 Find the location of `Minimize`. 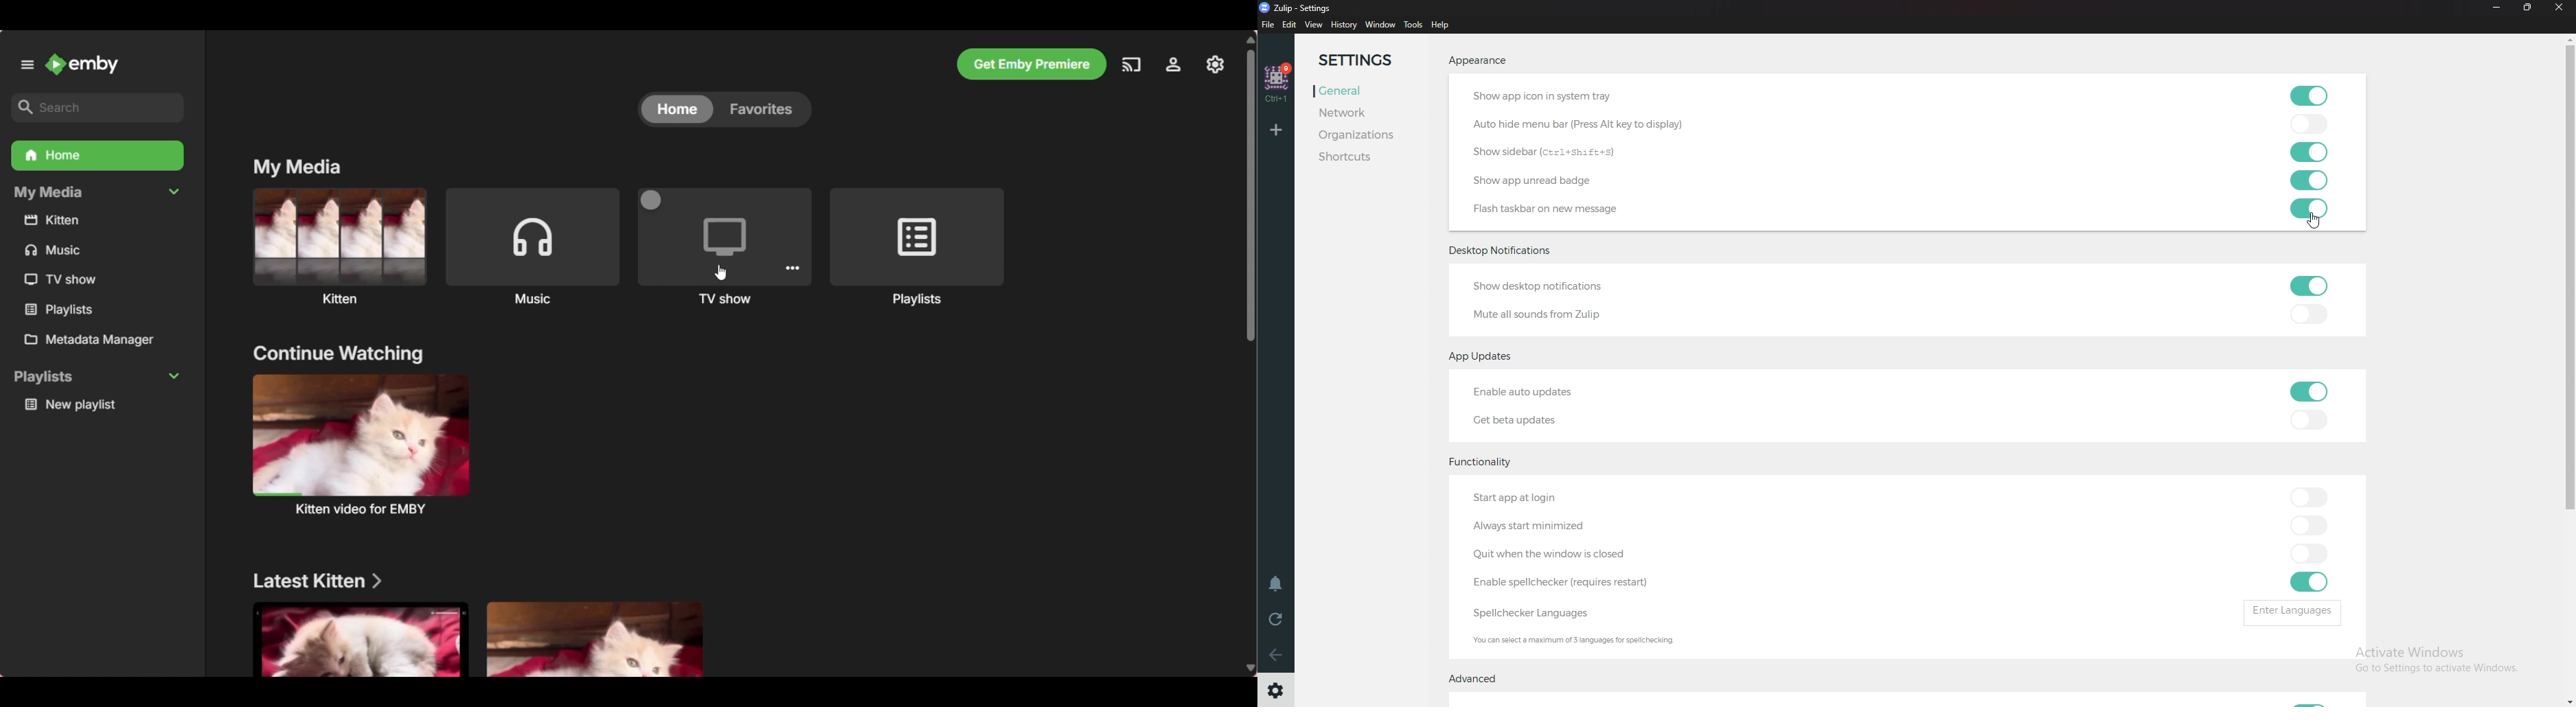

Minimize is located at coordinates (2494, 8).